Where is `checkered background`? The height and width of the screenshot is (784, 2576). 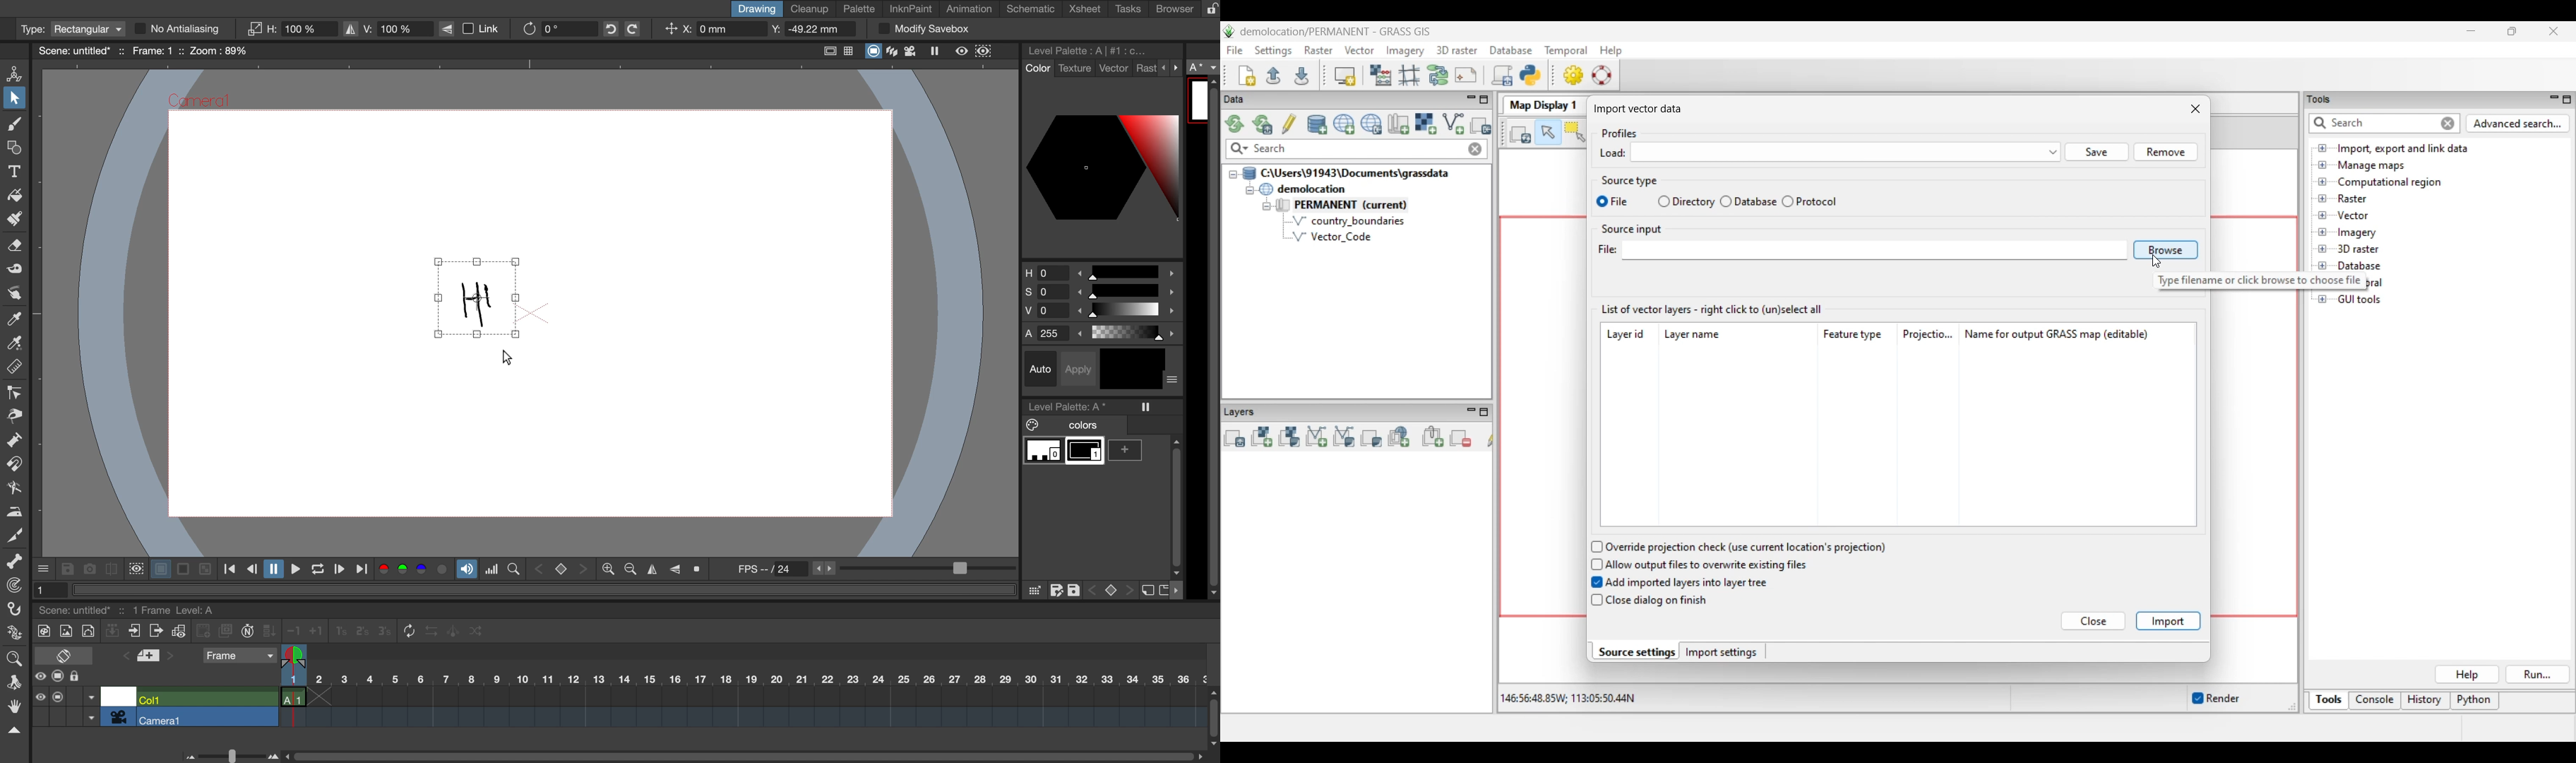 checkered background is located at coordinates (204, 568).